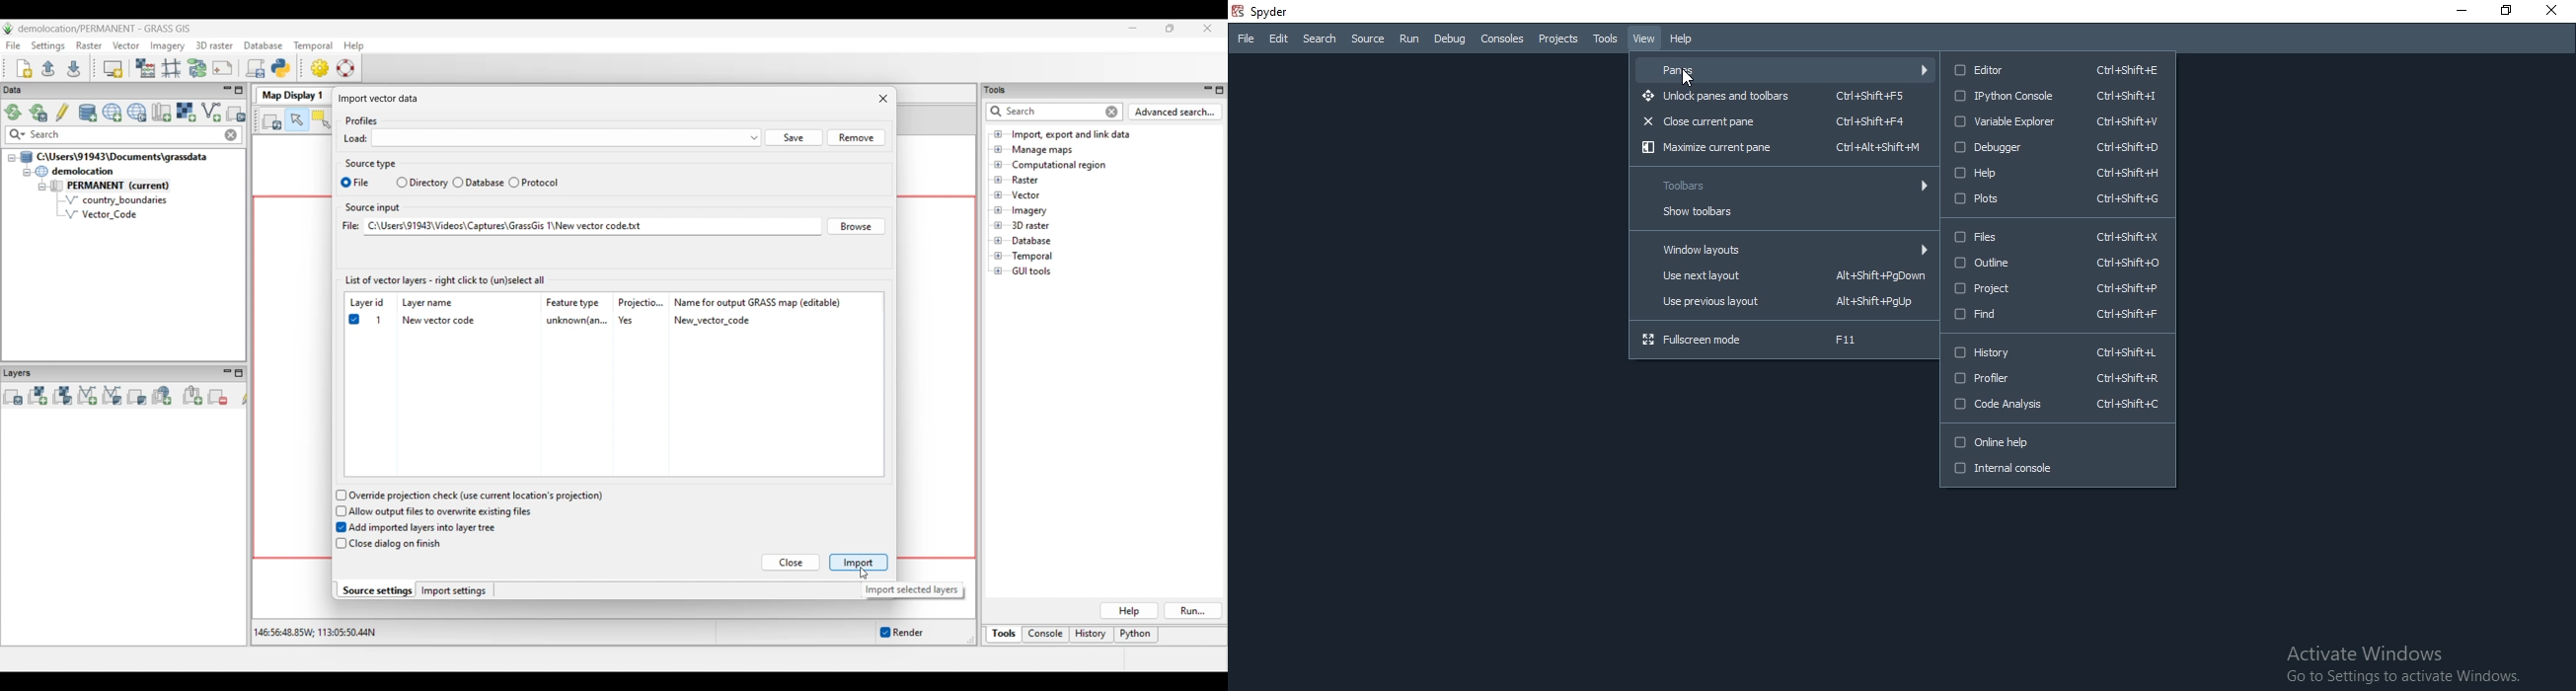 Image resolution: width=2576 pixels, height=700 pixels. Describe the element at coordinates (1783, 97) in the screenshot. I see `Unlock panes and toolbars` at that location.